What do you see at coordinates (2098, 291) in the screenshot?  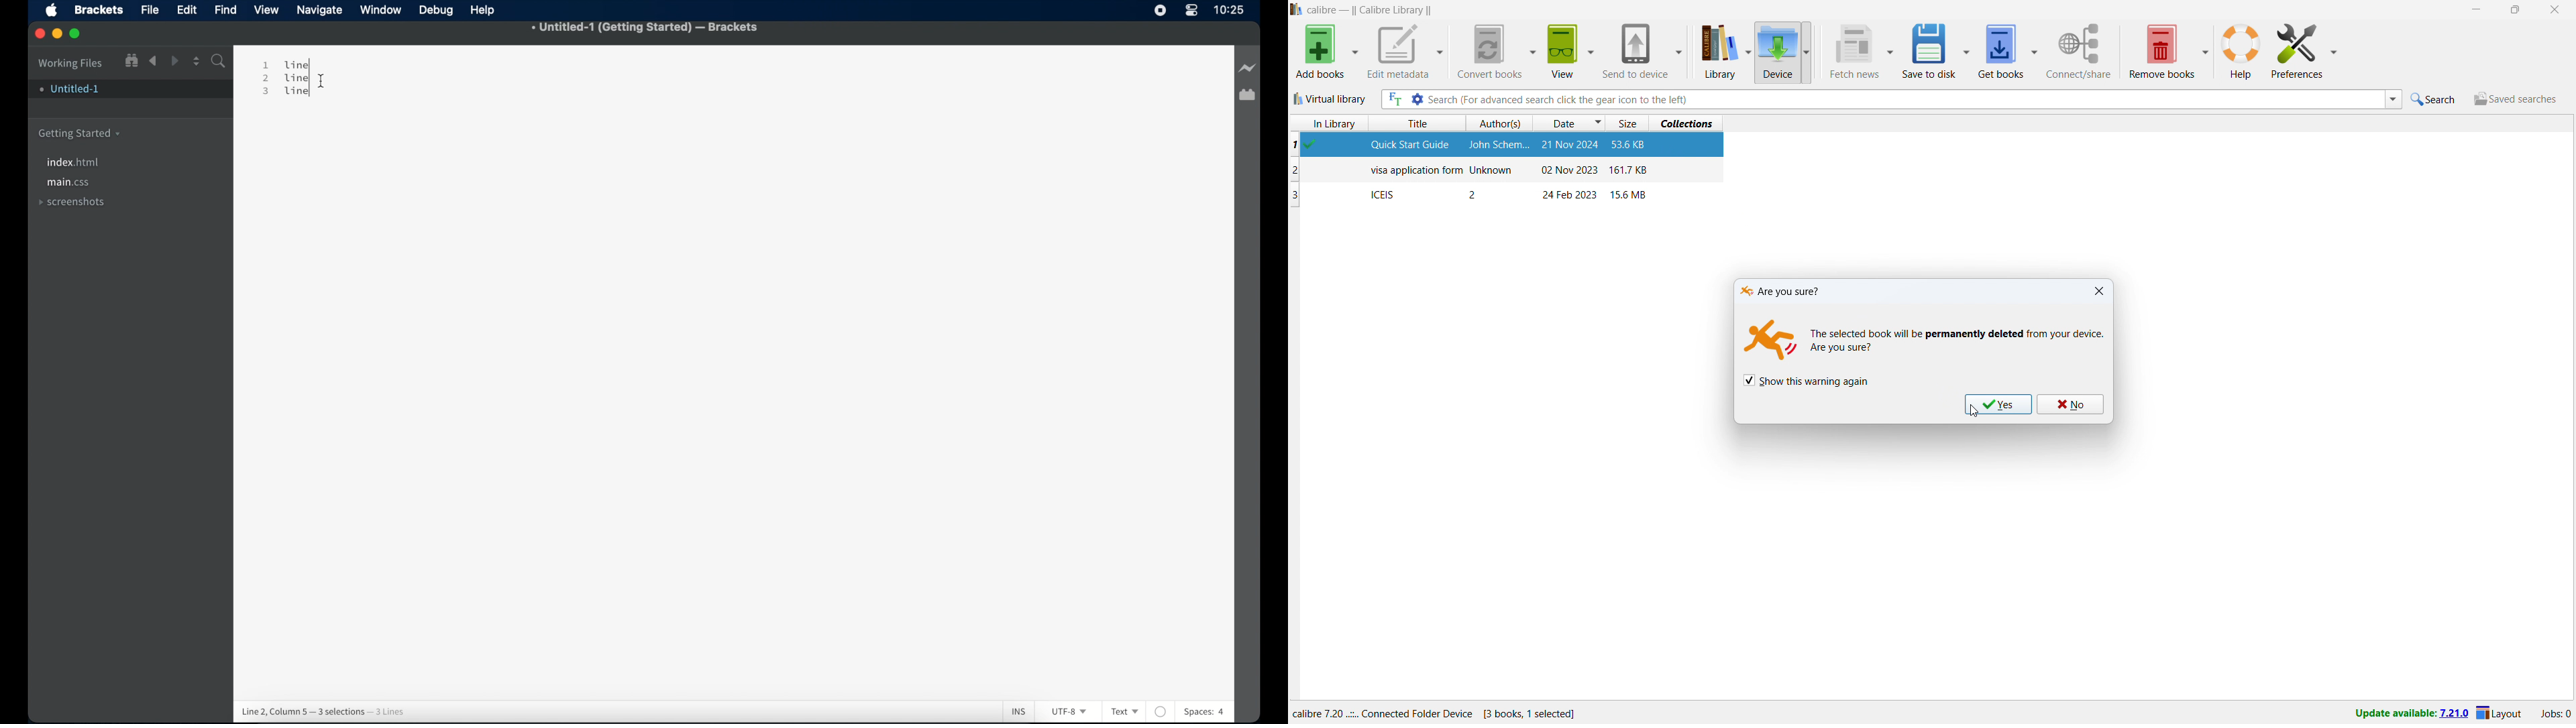 I see `close` at bounding box center [2098, 291].